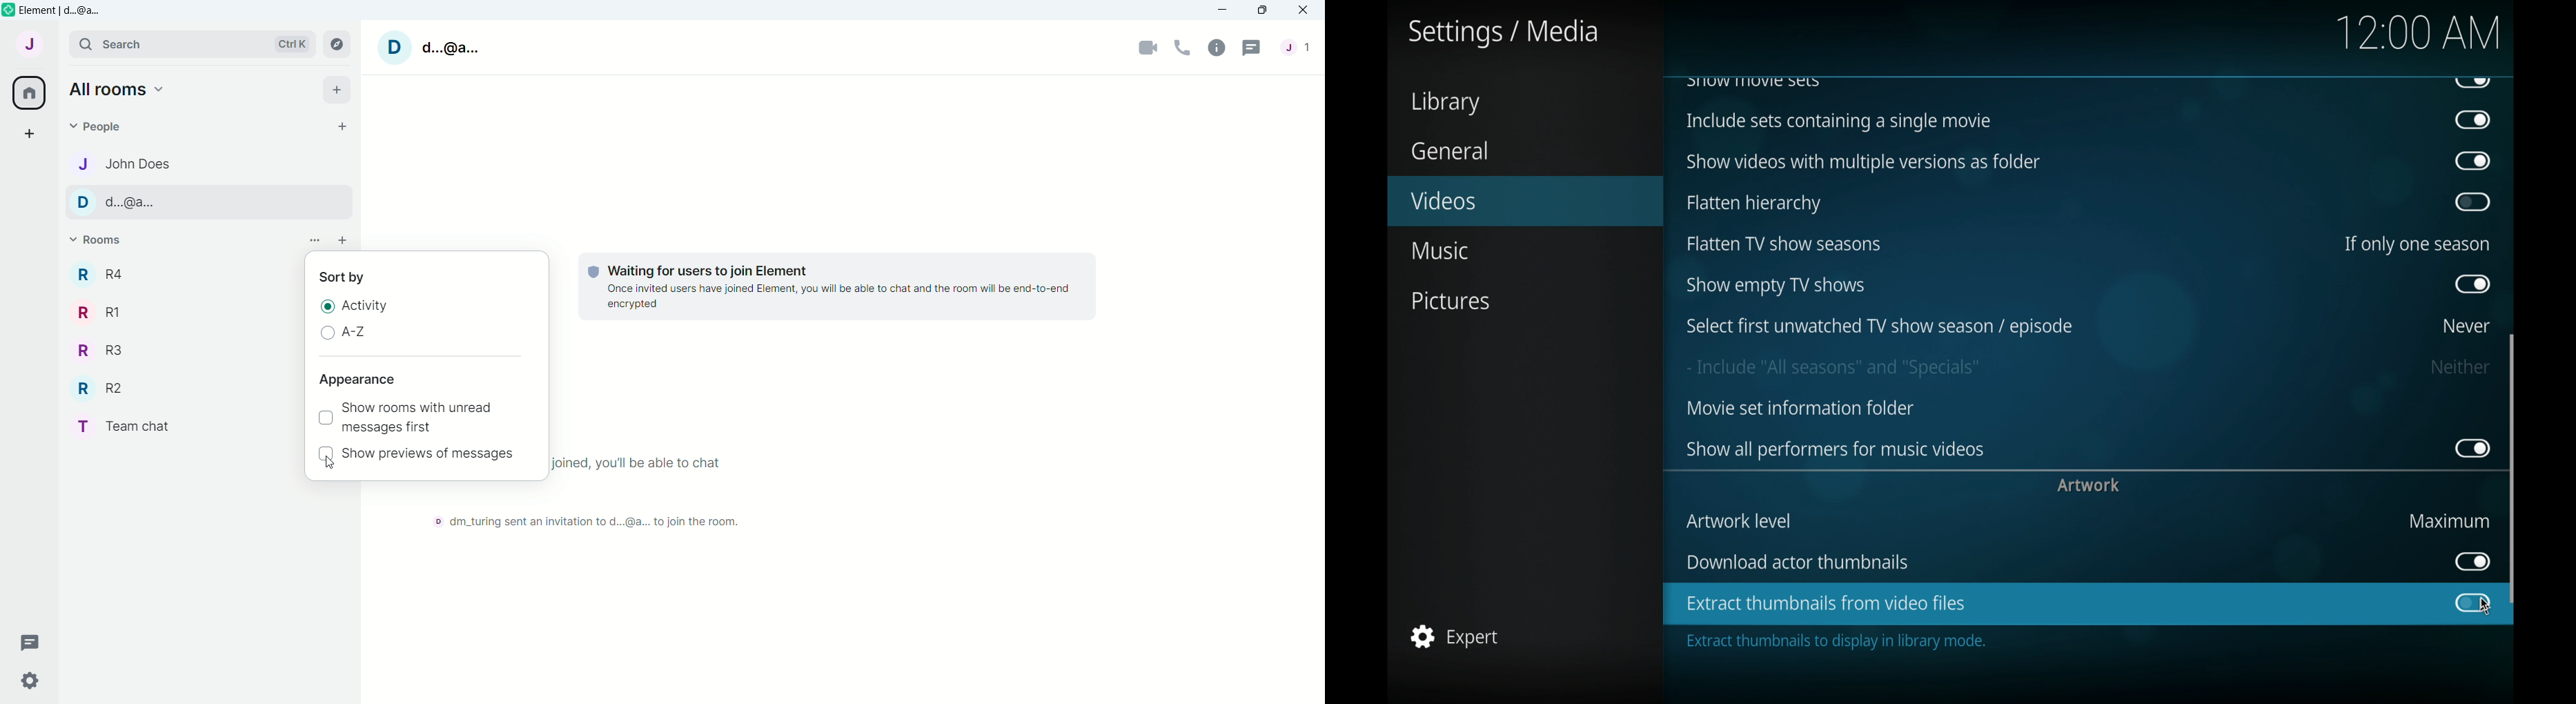 The image size is (2576, 728). I want to click on 12.00 am, so click(2419, 33).